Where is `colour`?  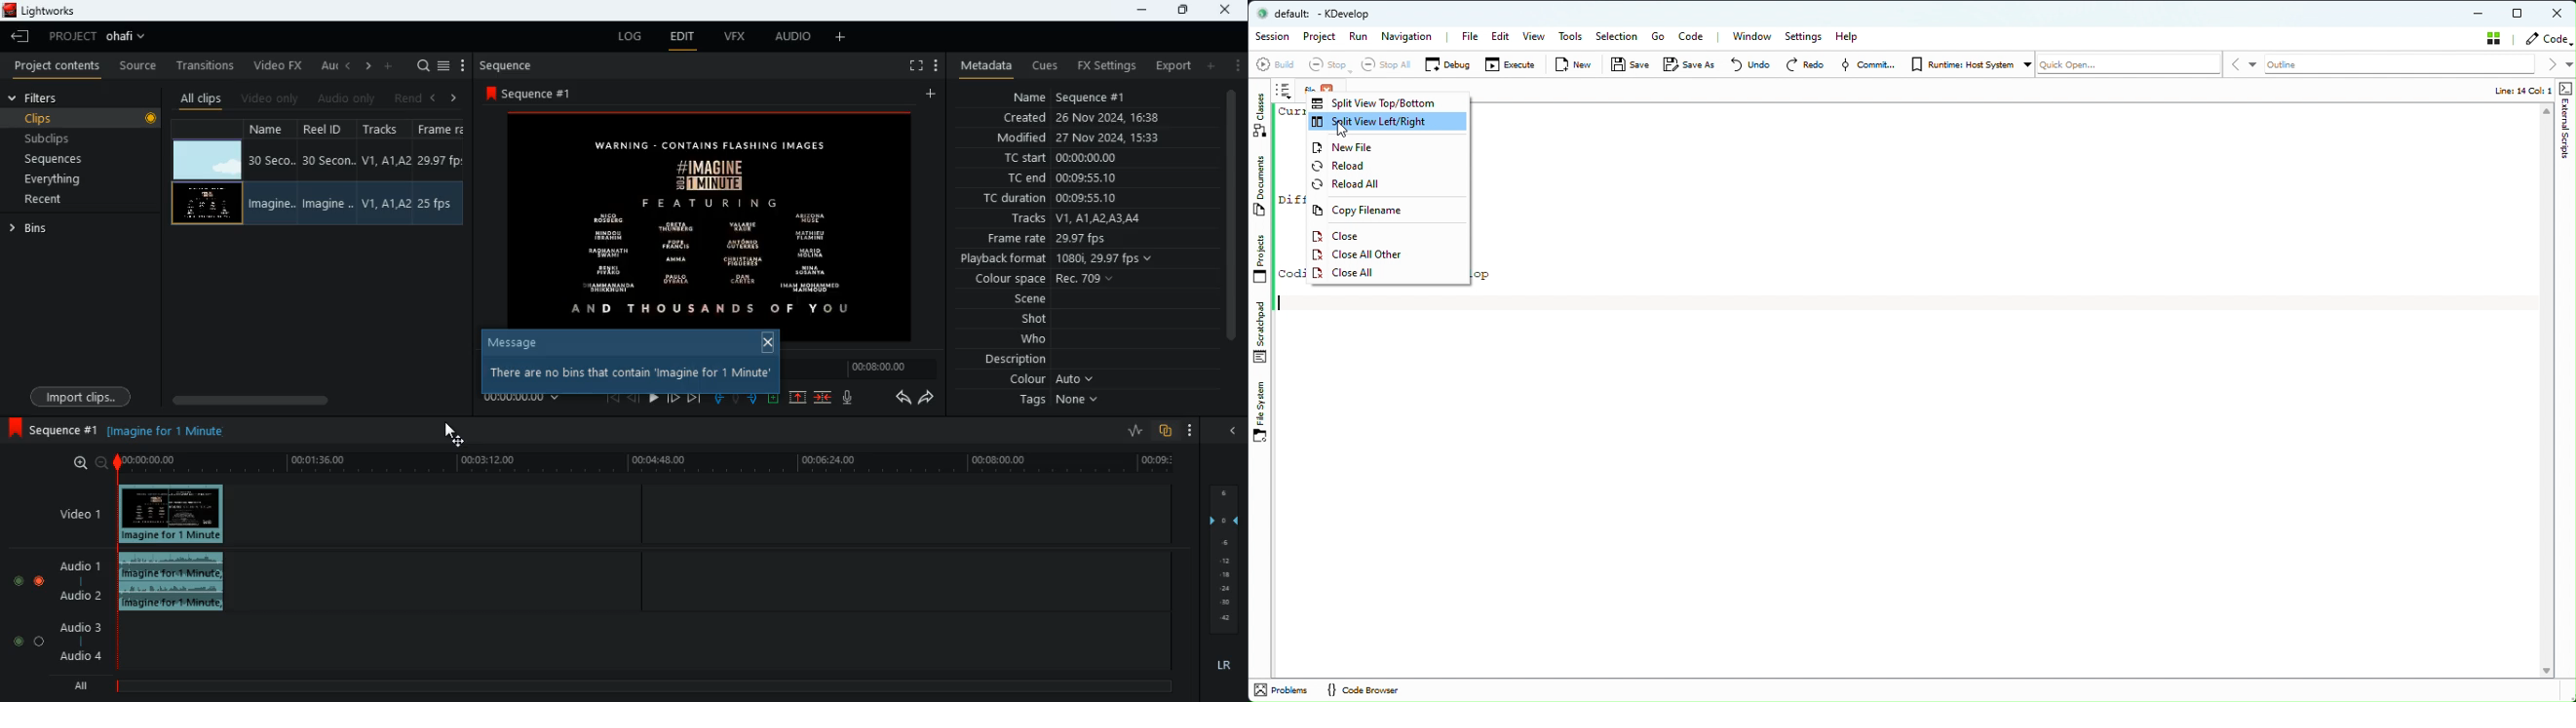 colour is located at coordinates (1049, 381).